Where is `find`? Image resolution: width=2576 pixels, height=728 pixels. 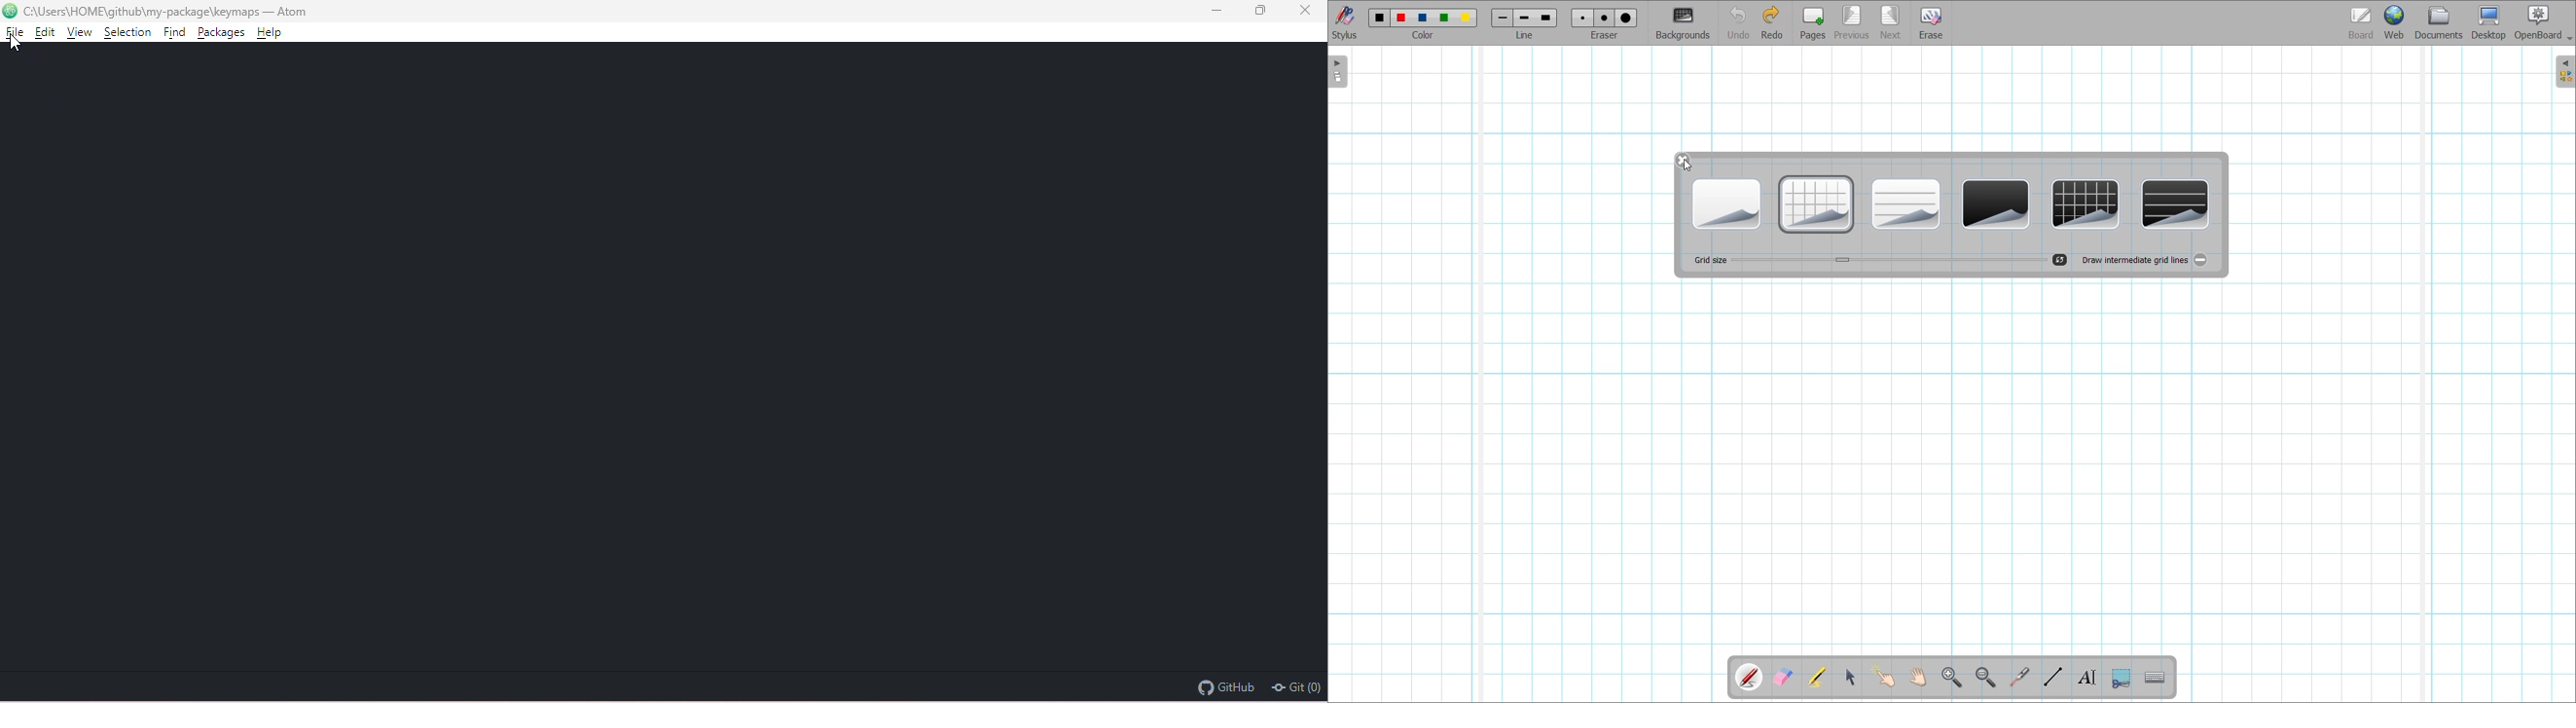 find is located at coordinates (175, 32).